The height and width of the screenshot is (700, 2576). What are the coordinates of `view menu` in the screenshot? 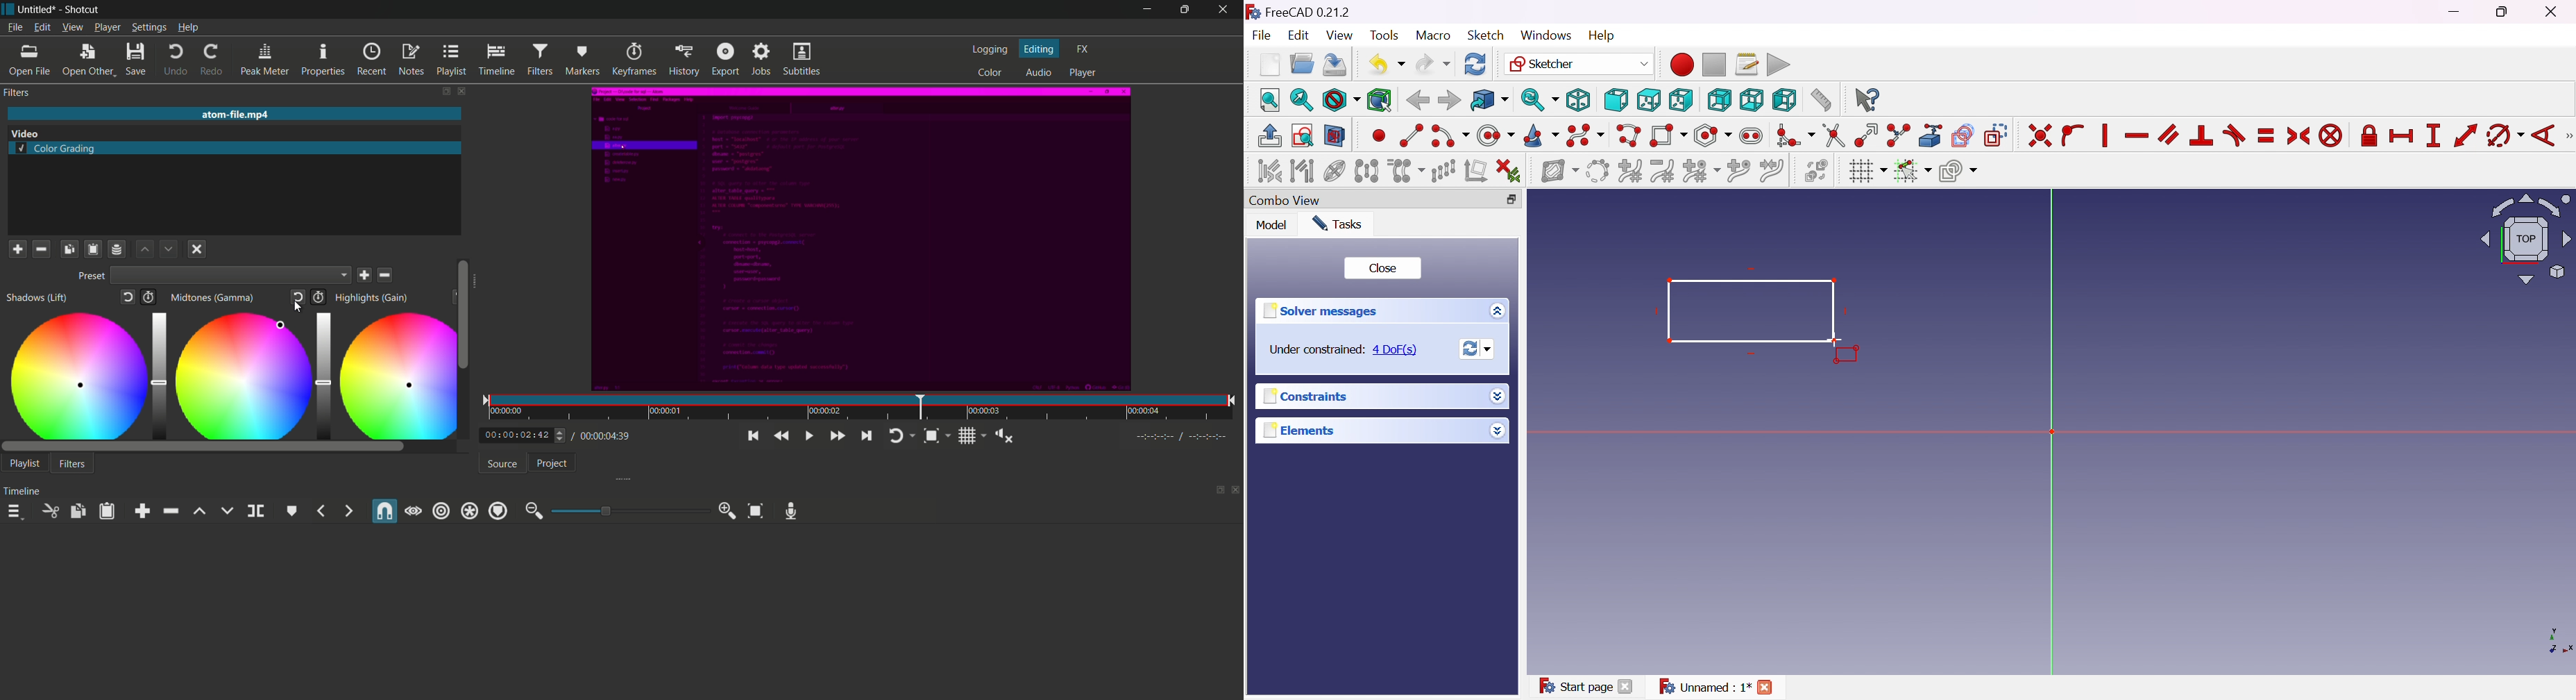 It's located at (73, 27).